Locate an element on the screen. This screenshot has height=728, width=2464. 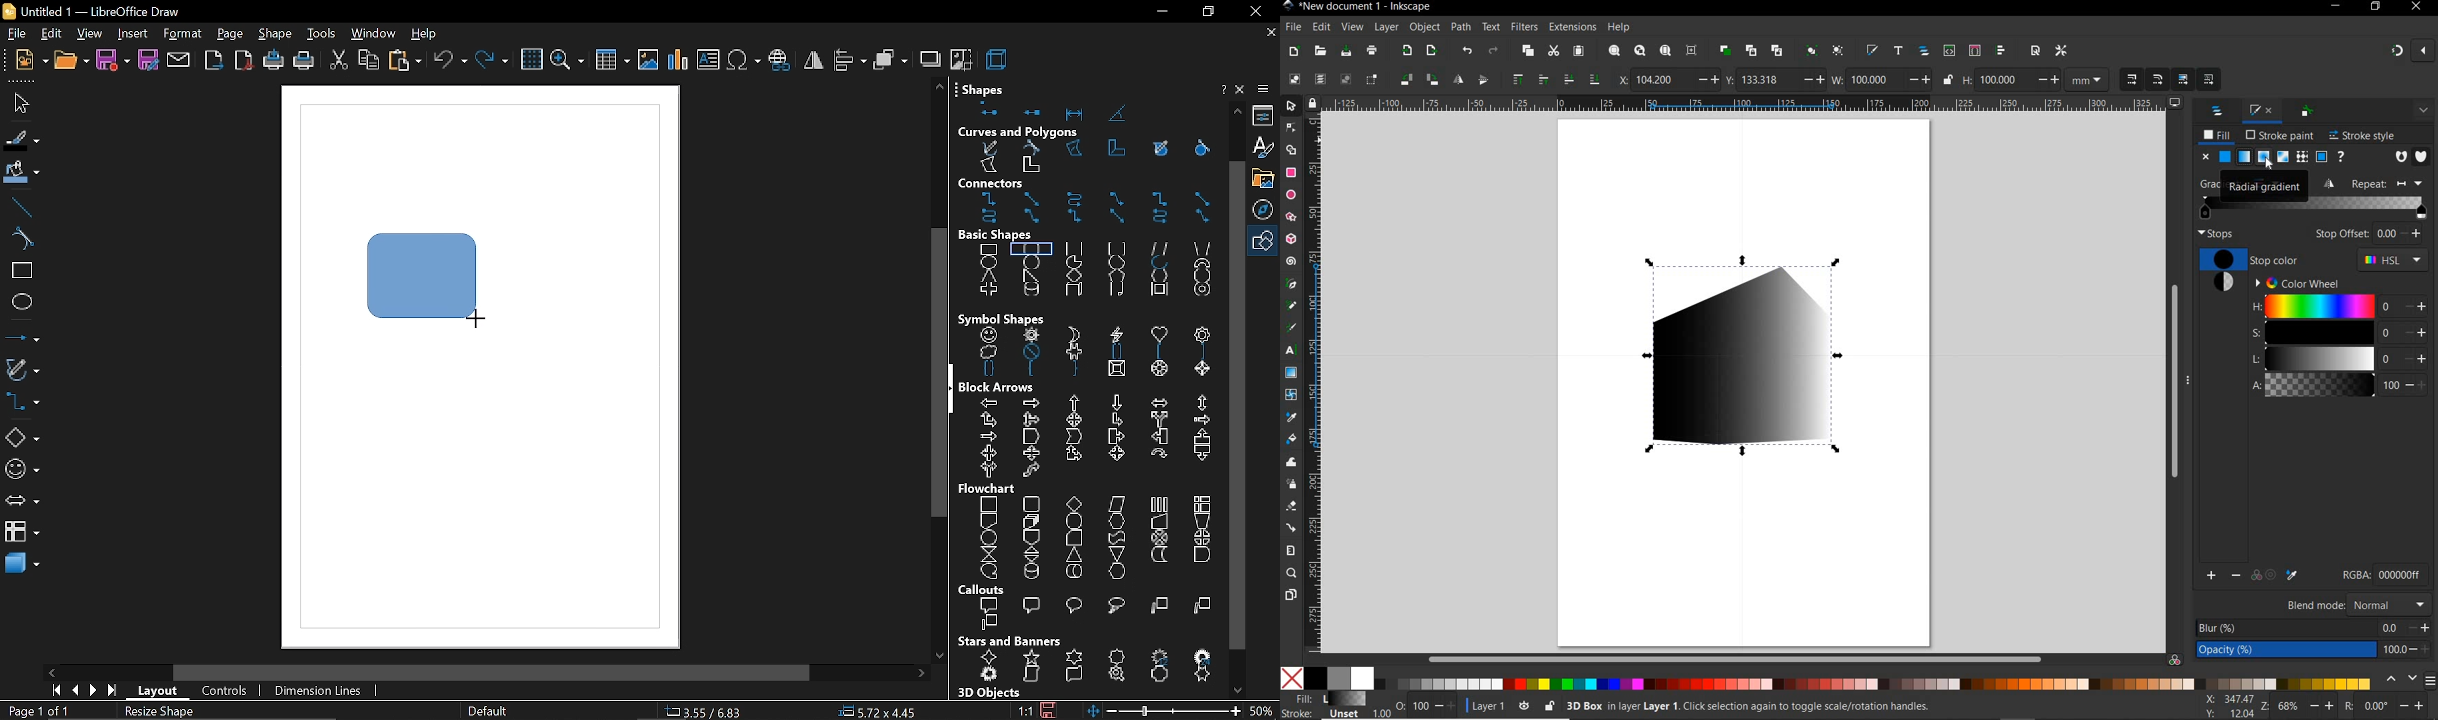
SELECT ALL IN ALL LAYERS is located at coordinates (1319, 79).